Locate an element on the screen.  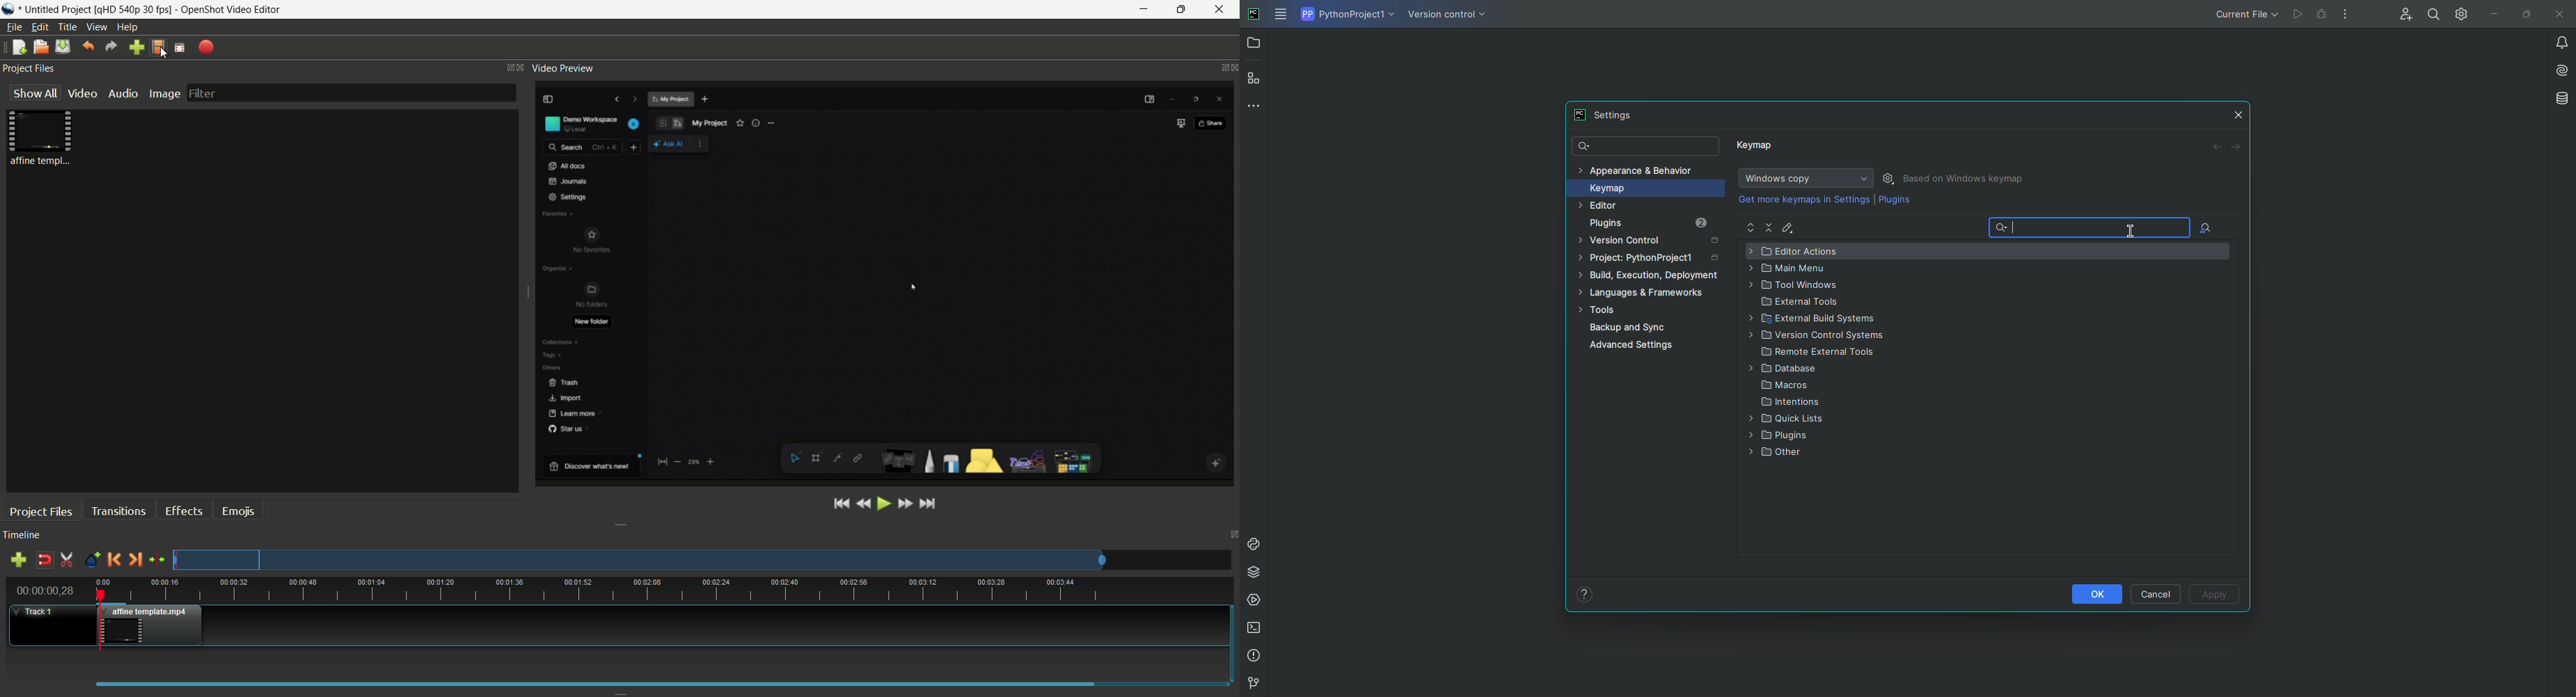
Close is located at coordinates (2239, 112).